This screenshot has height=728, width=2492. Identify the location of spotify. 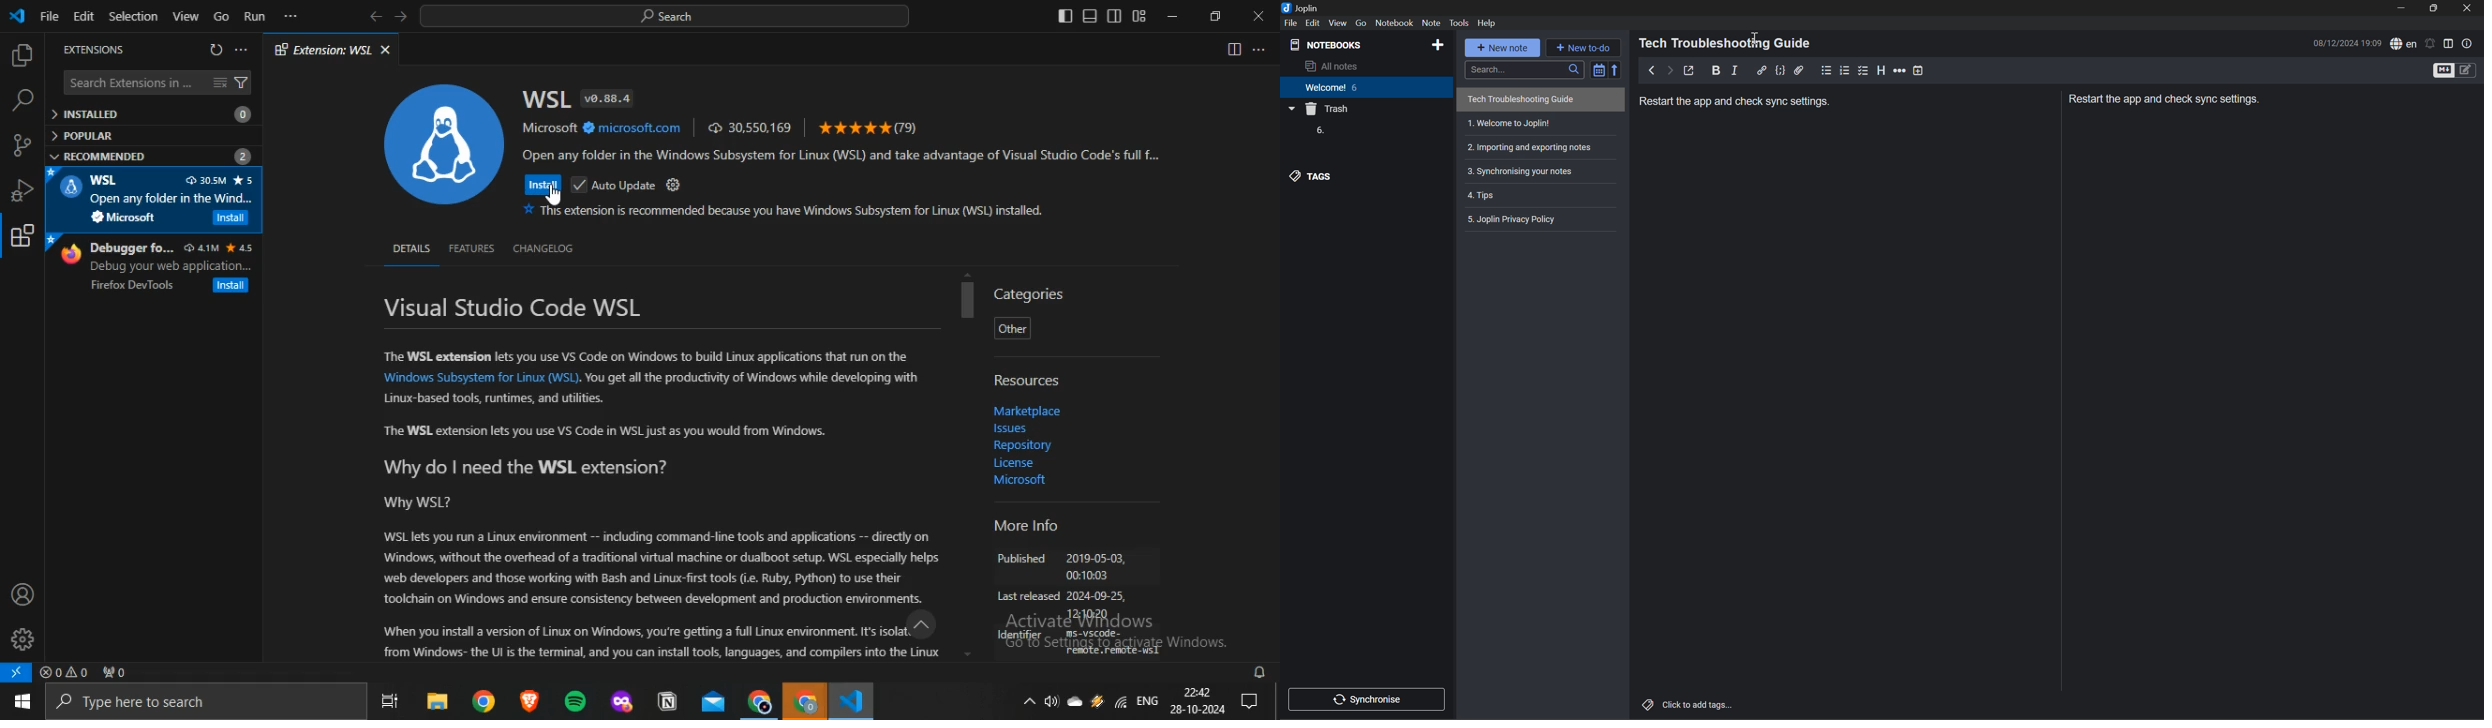
(576, 701).